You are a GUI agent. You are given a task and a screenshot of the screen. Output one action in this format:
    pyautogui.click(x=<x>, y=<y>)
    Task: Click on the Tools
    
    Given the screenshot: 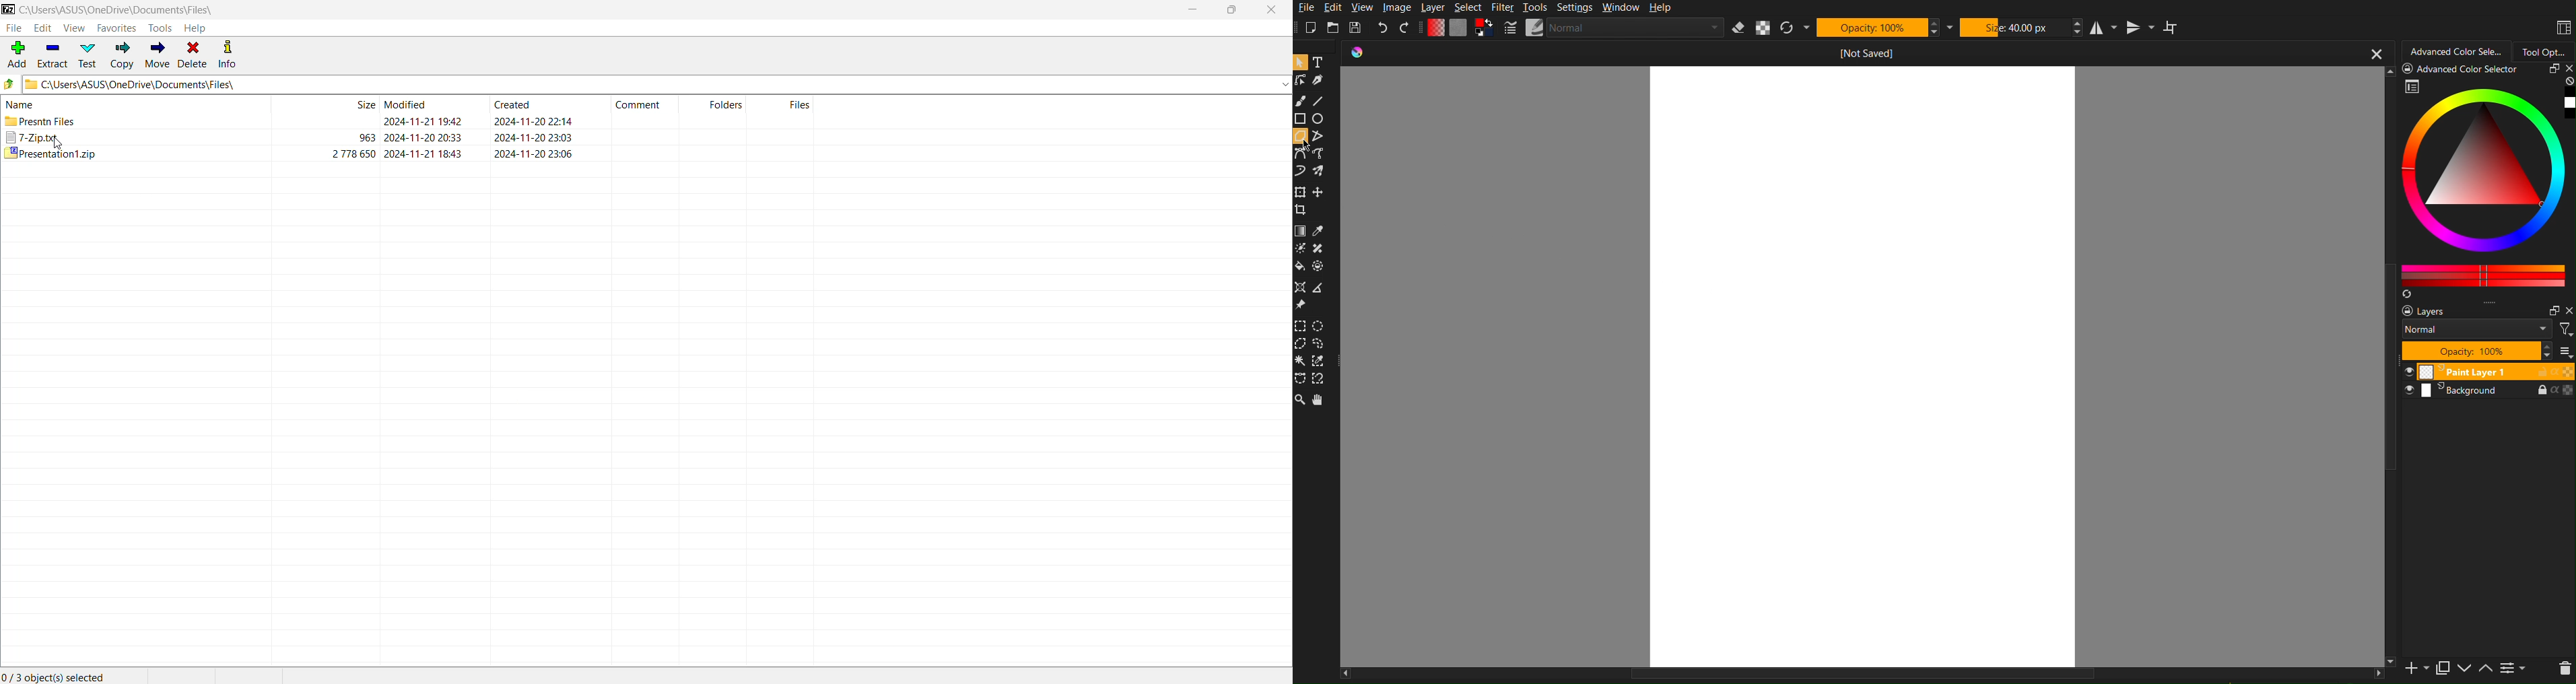 What is the action you would take?
    pyautogui.click(x=160, y=28)
    